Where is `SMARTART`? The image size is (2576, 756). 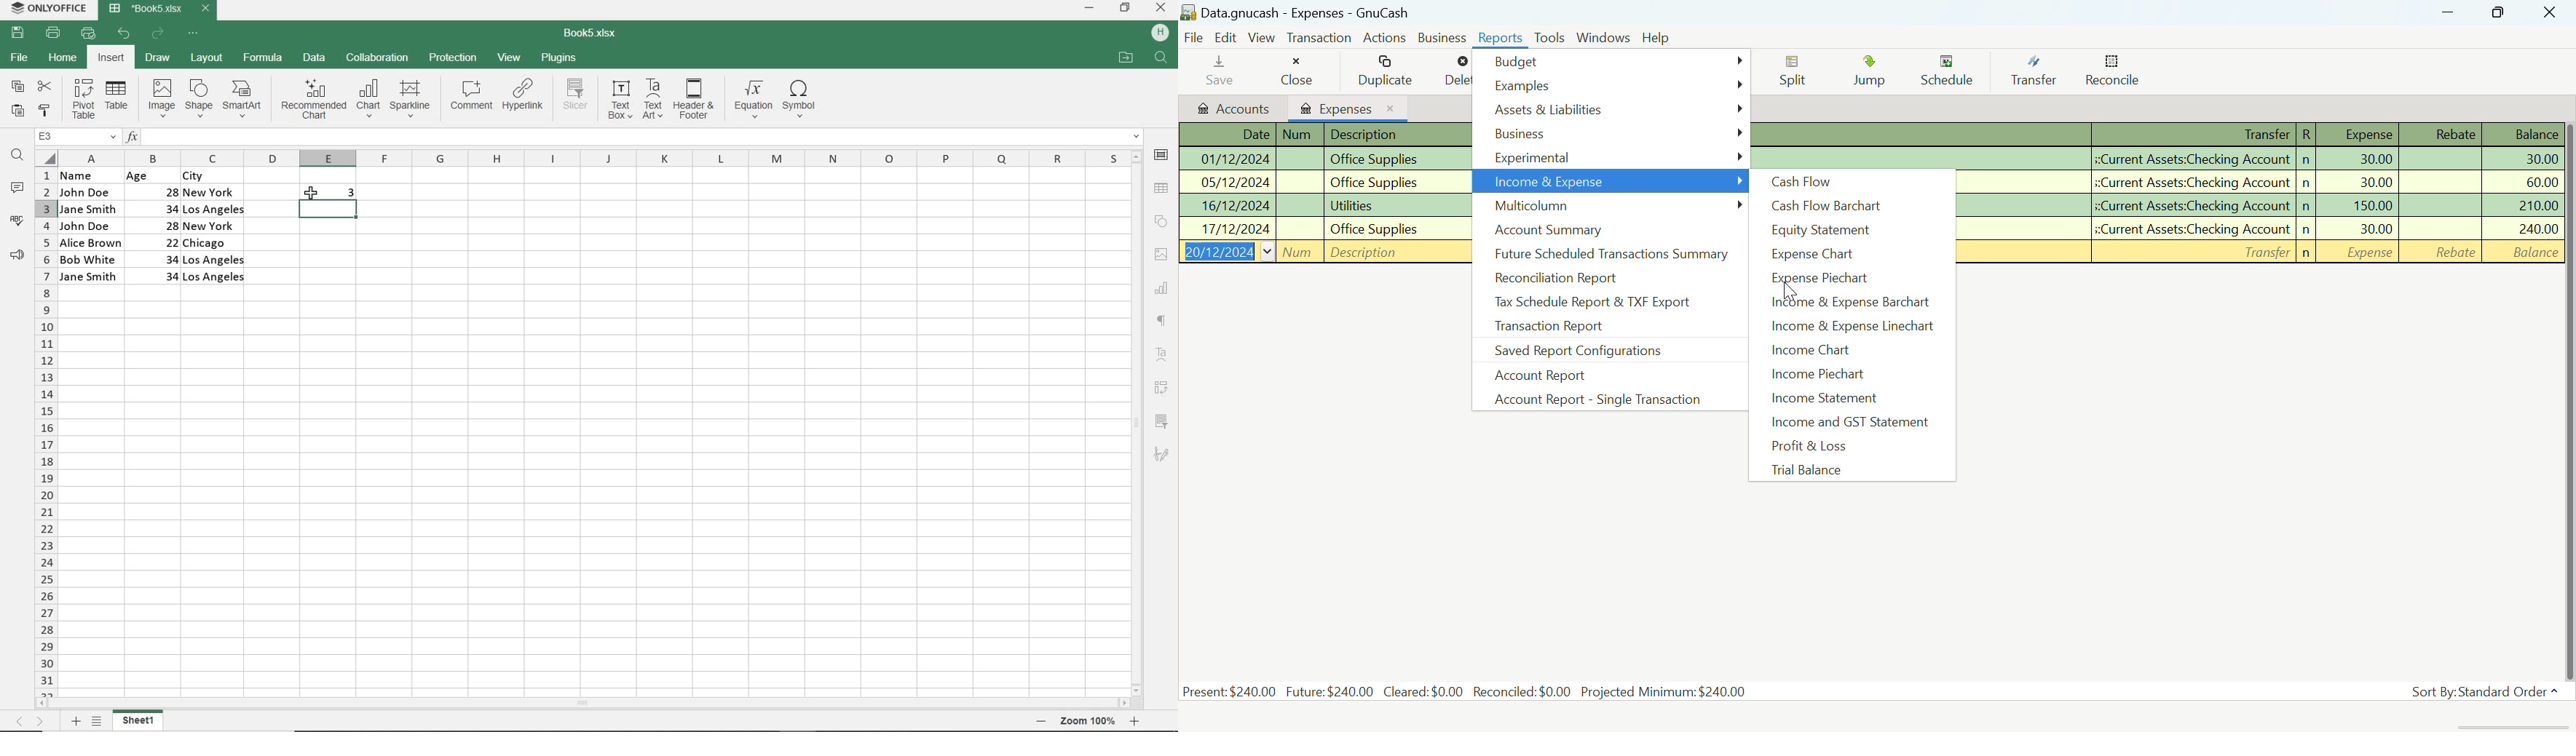
SMARTART is located at coordinates (244, 99).